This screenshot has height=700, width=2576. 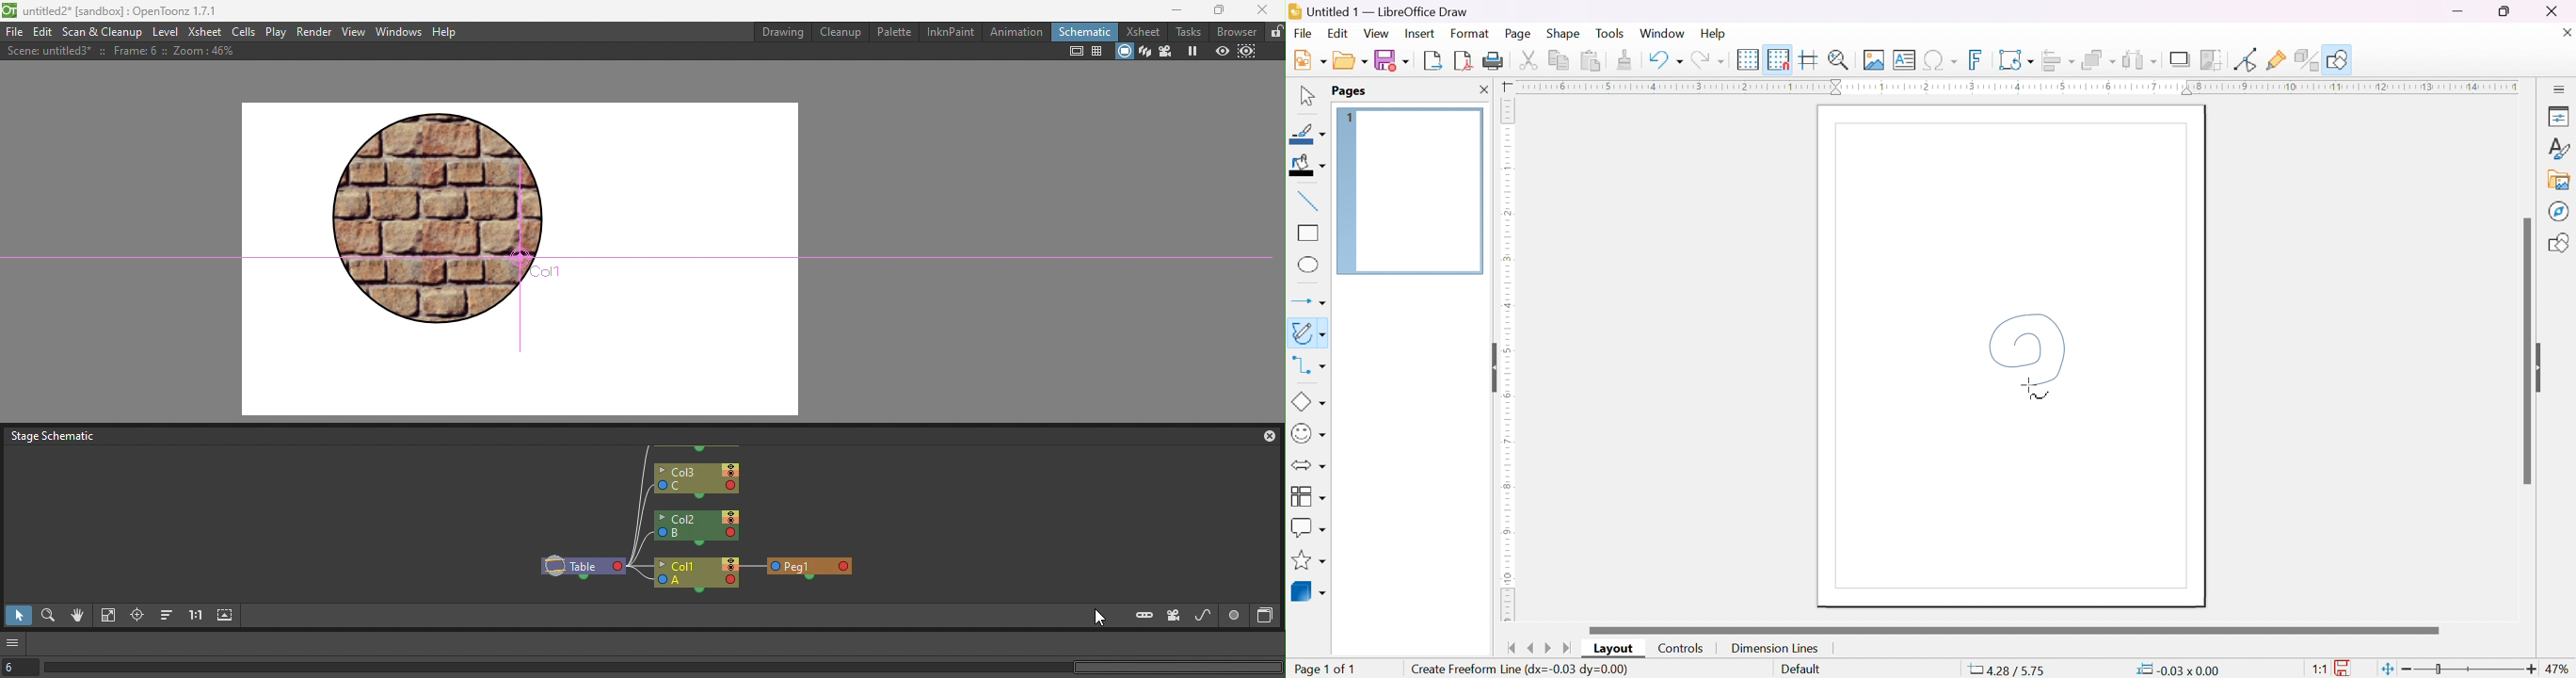 What do you see at coordinates (1706, 60) in the screenshot?
I see `redo` at bounding box center [1706, 60].